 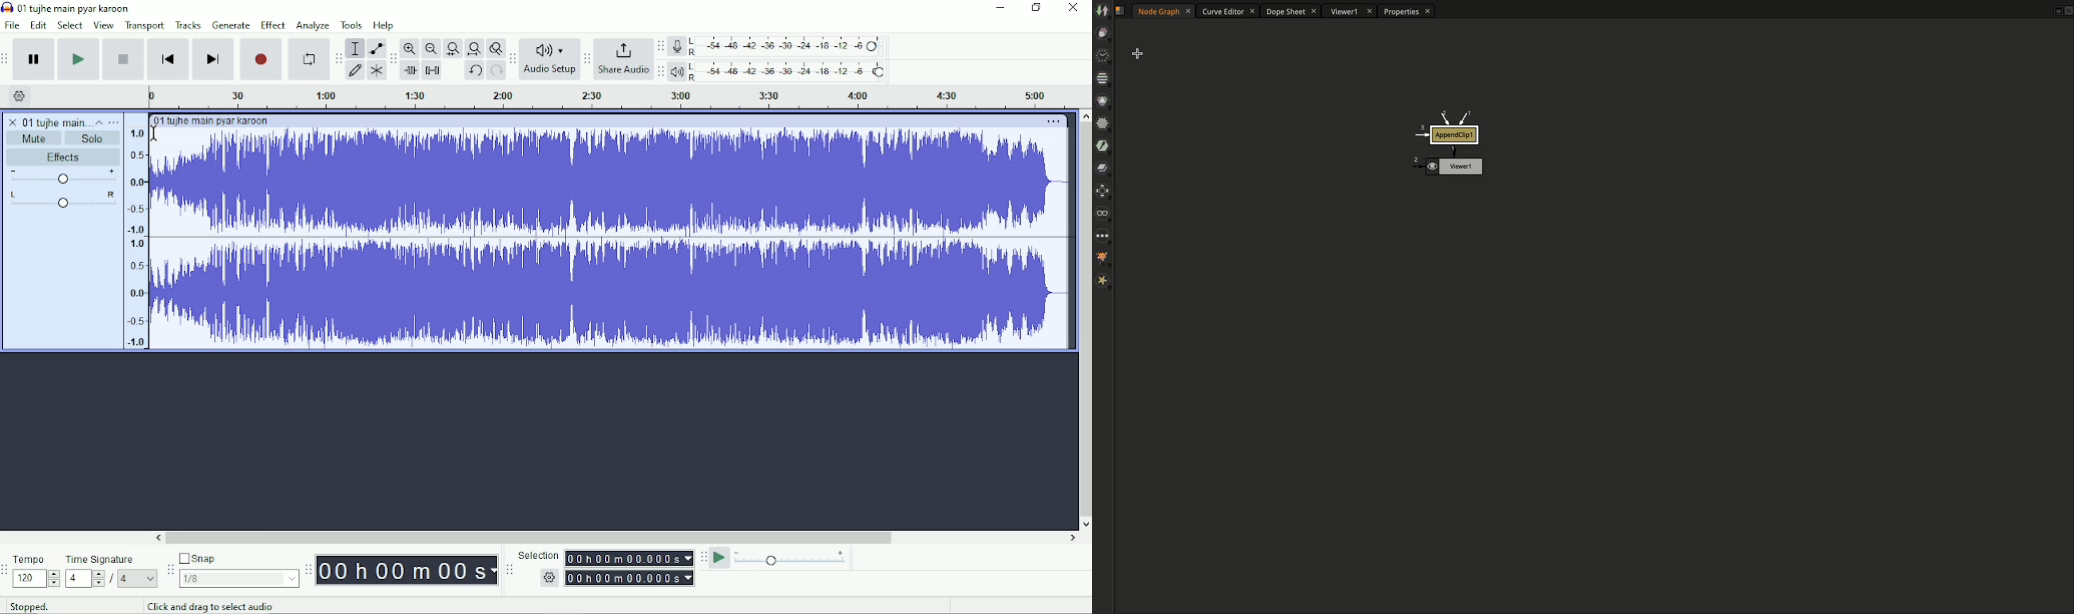 I want to click on 1/8, so click(x=239, y=578).